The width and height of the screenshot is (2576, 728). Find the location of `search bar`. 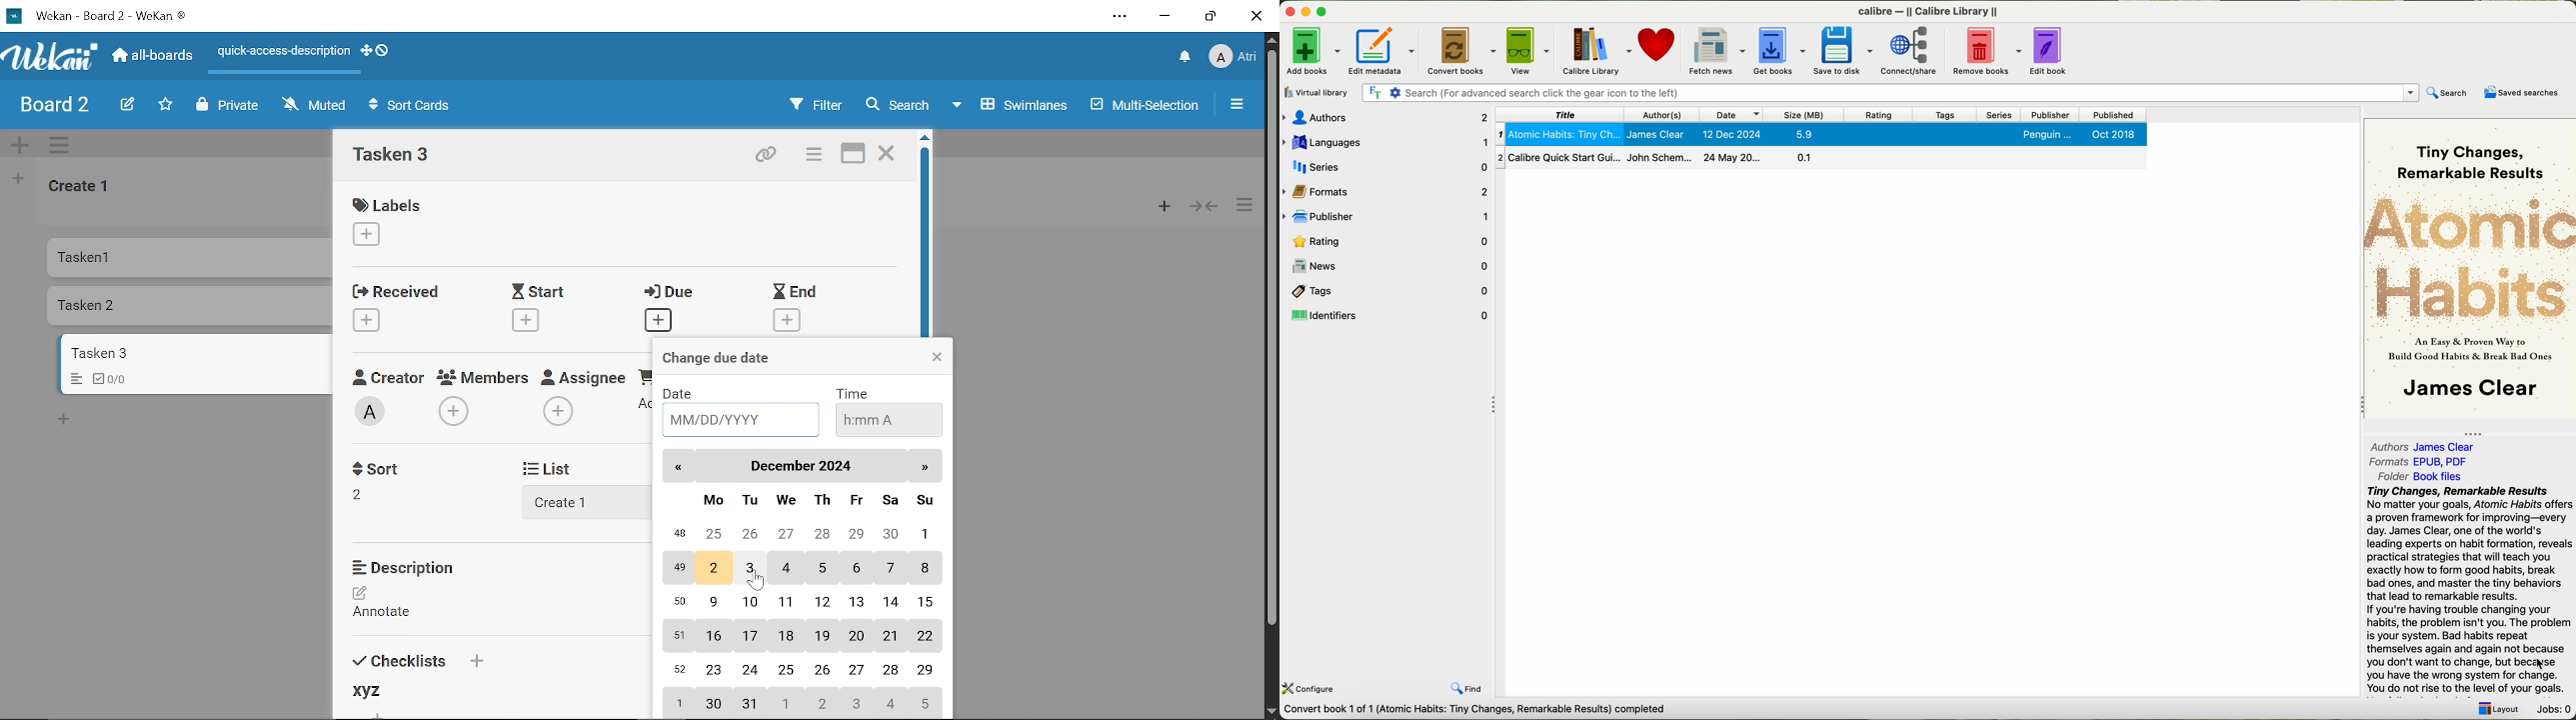

search bar is located at coordinates (1891, 93).